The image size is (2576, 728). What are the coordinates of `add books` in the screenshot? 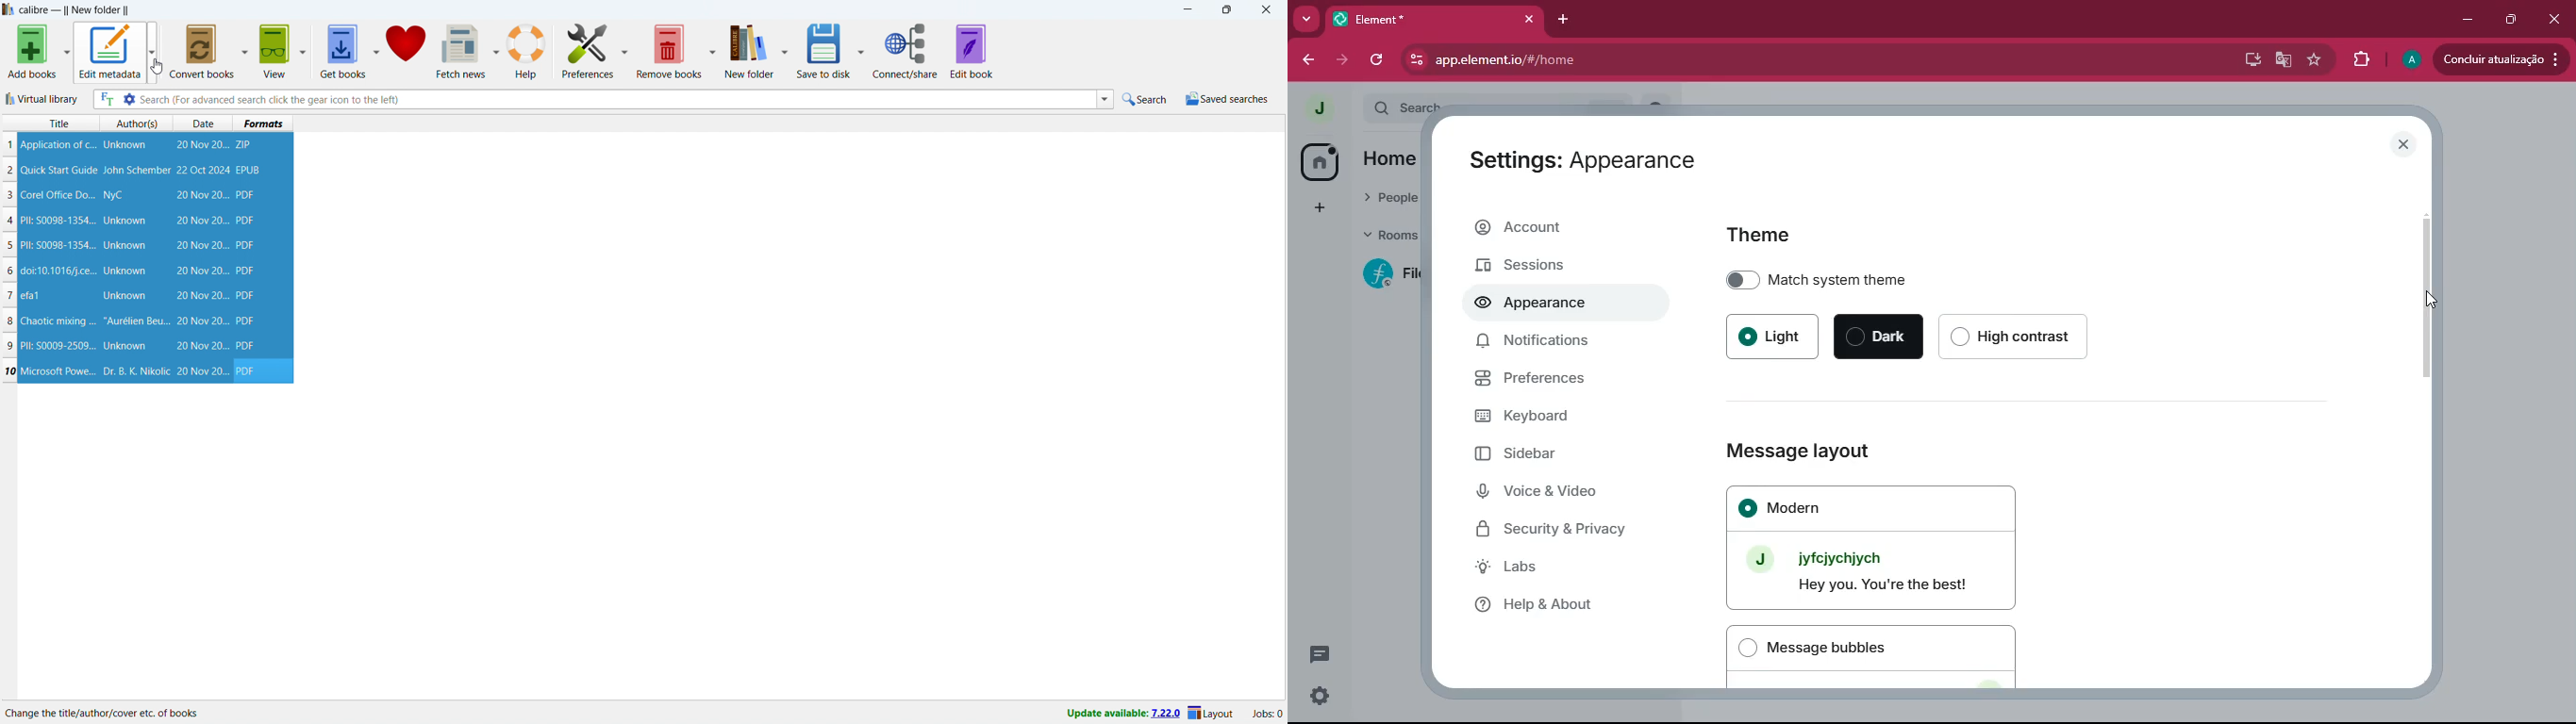 It's located at (32, 51).